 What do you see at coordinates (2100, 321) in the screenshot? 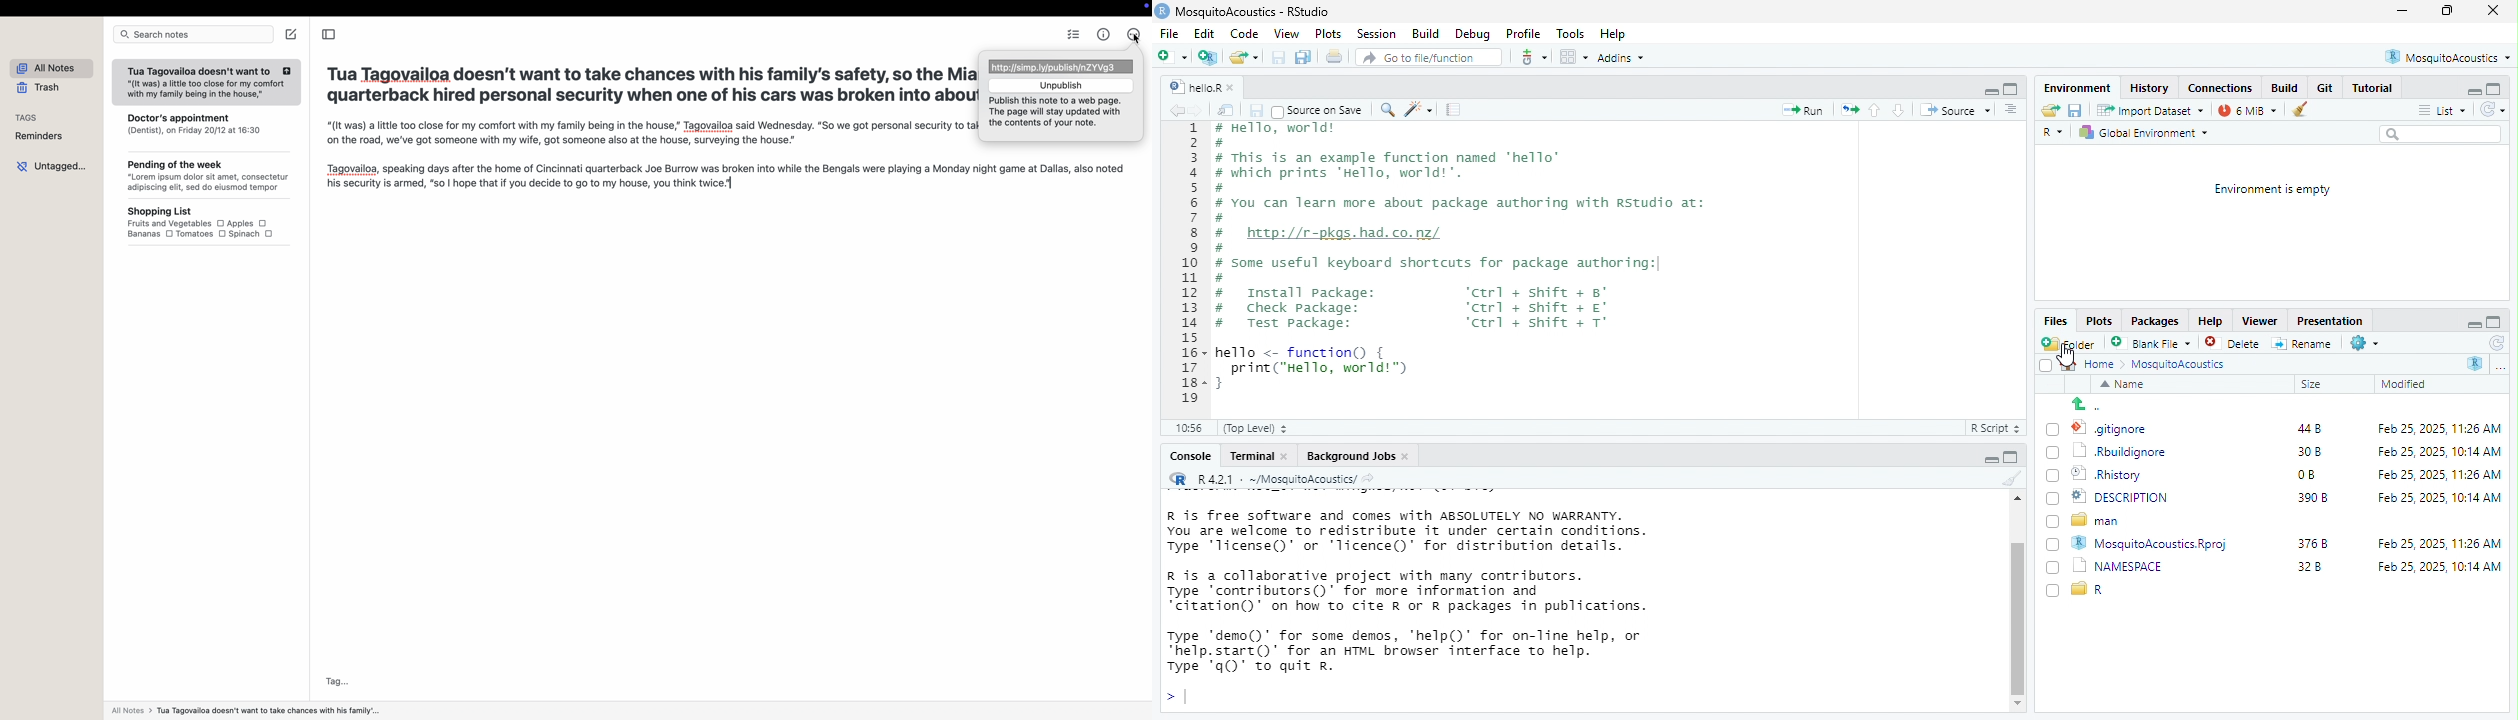
I see ` Plots` at bounding box center [2100, 321].